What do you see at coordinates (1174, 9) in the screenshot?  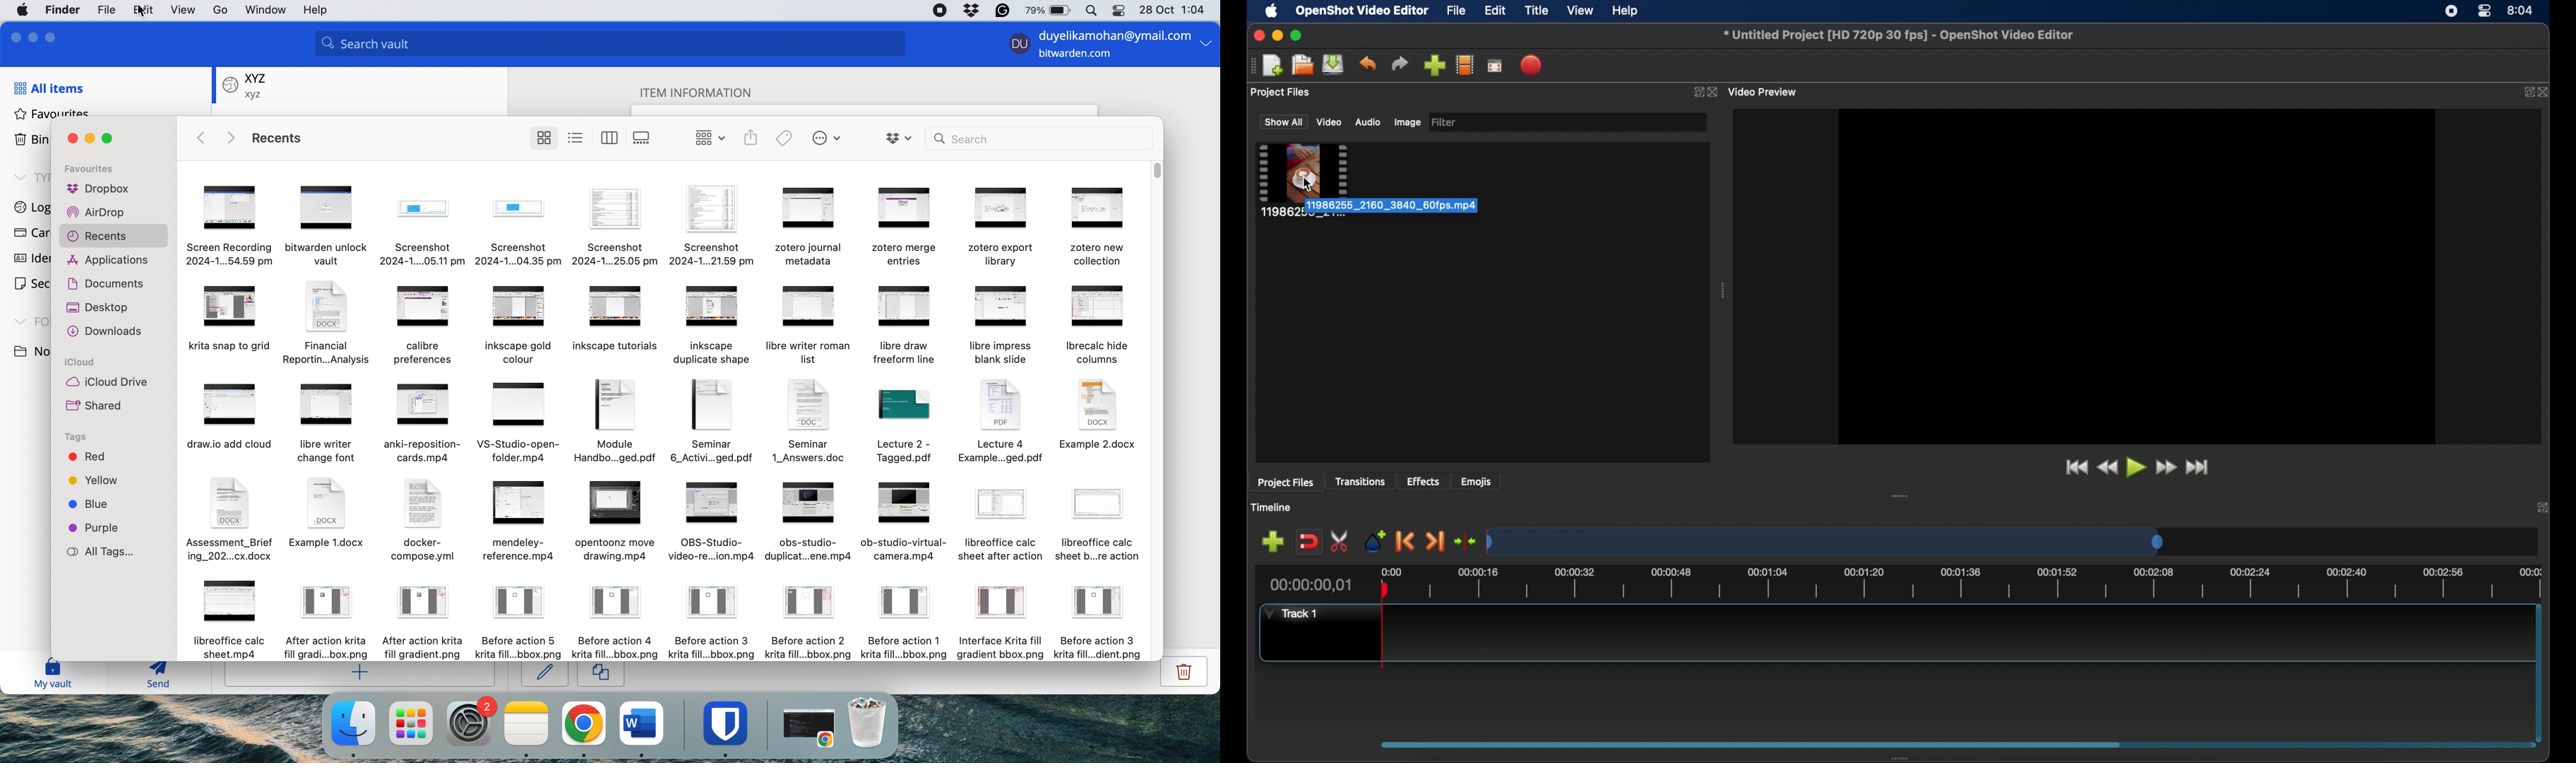 I see `date and time` at bounding box center [1174, 9].